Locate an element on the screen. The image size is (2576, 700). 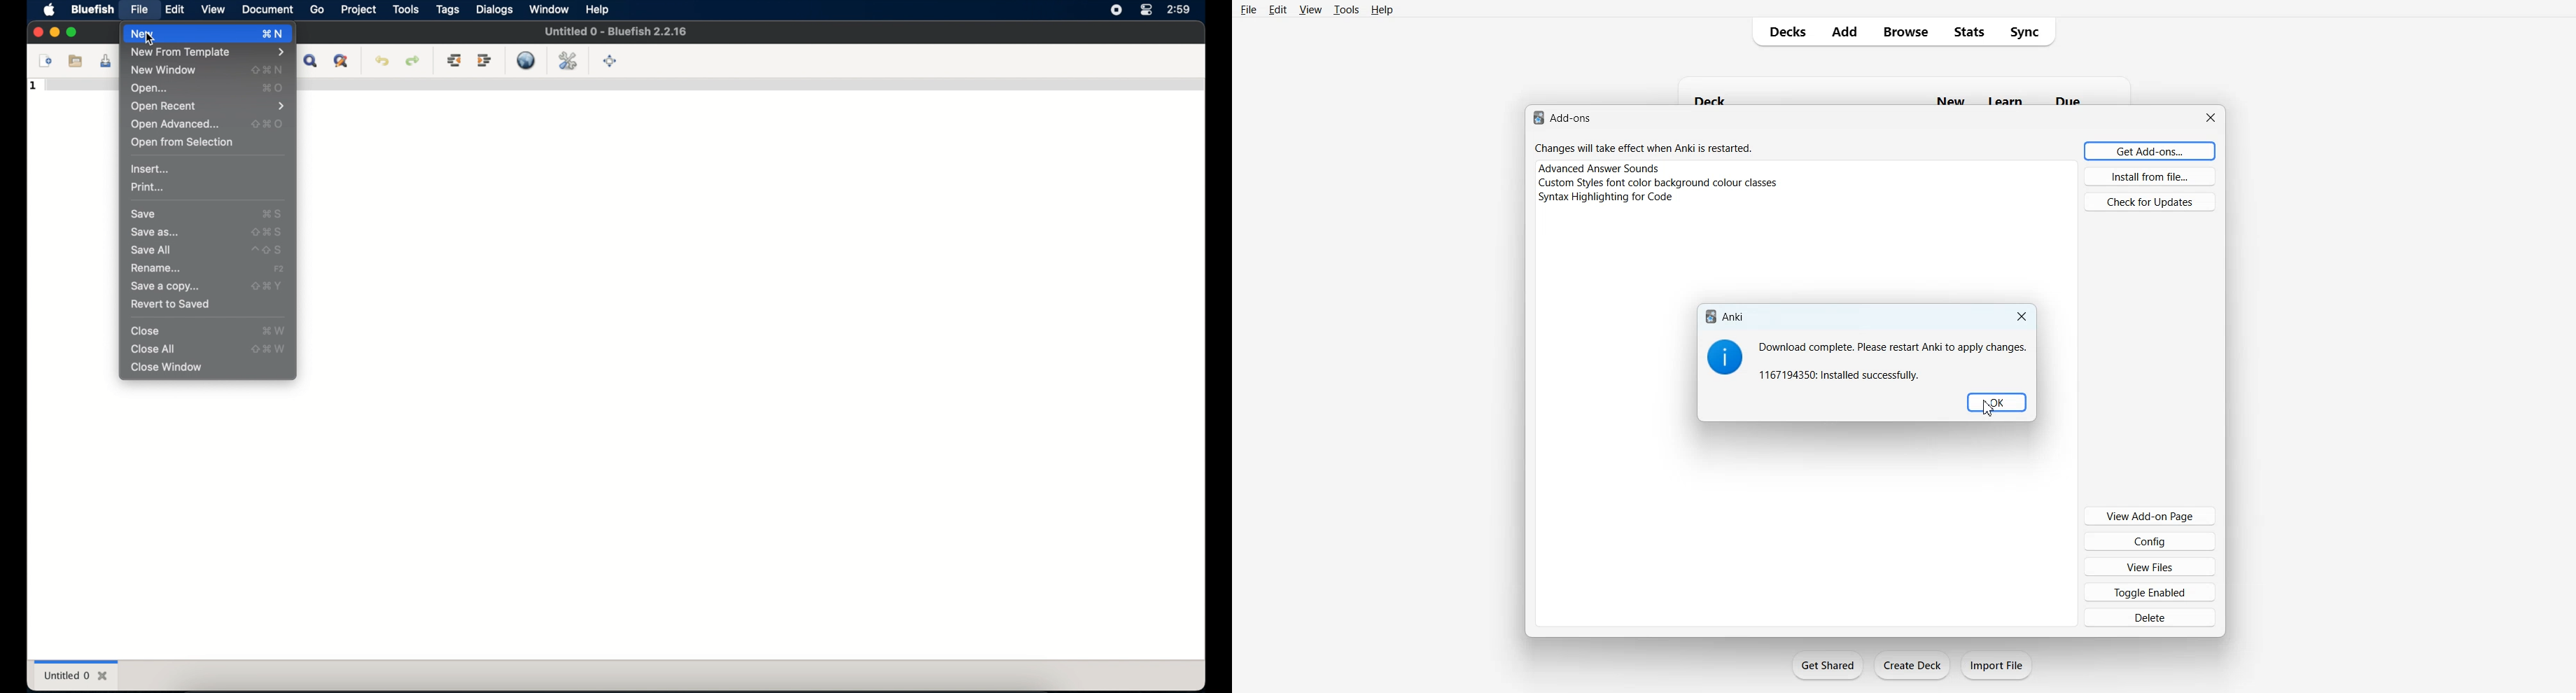
advanced find and replace is located at coordinates (342, 62).